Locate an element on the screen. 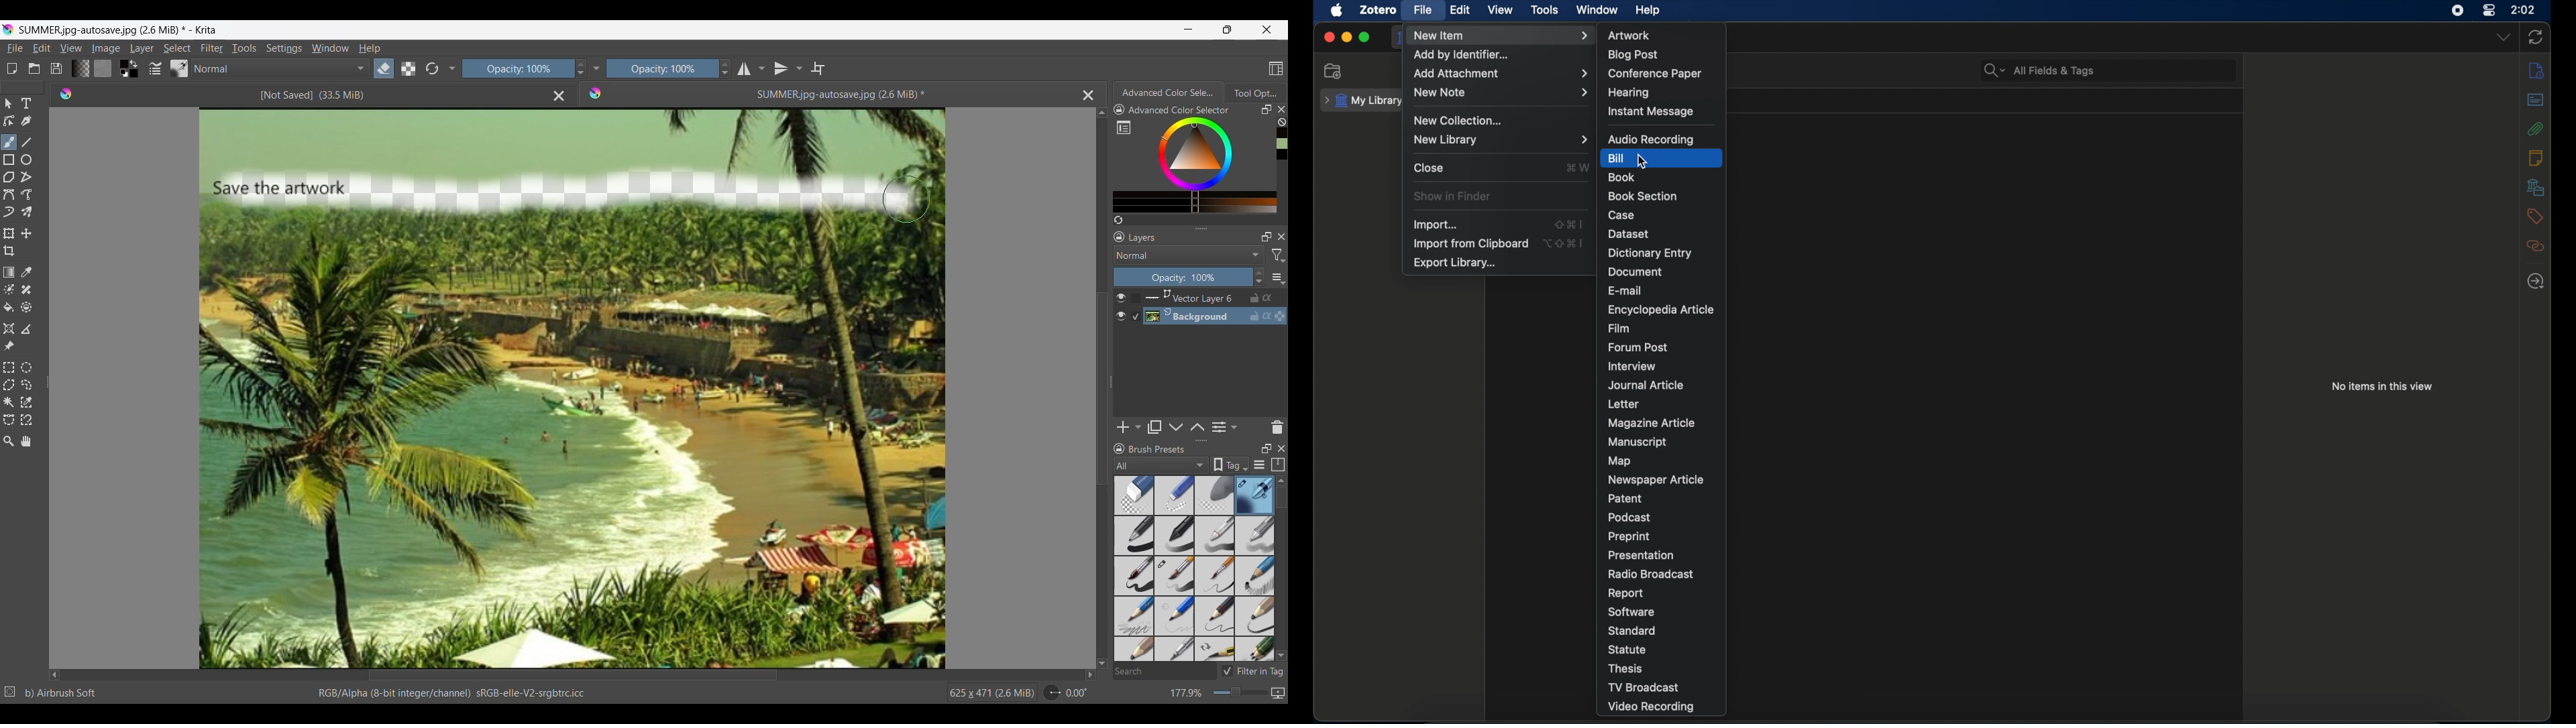  Display settings is located at coordinates (1259, 465).